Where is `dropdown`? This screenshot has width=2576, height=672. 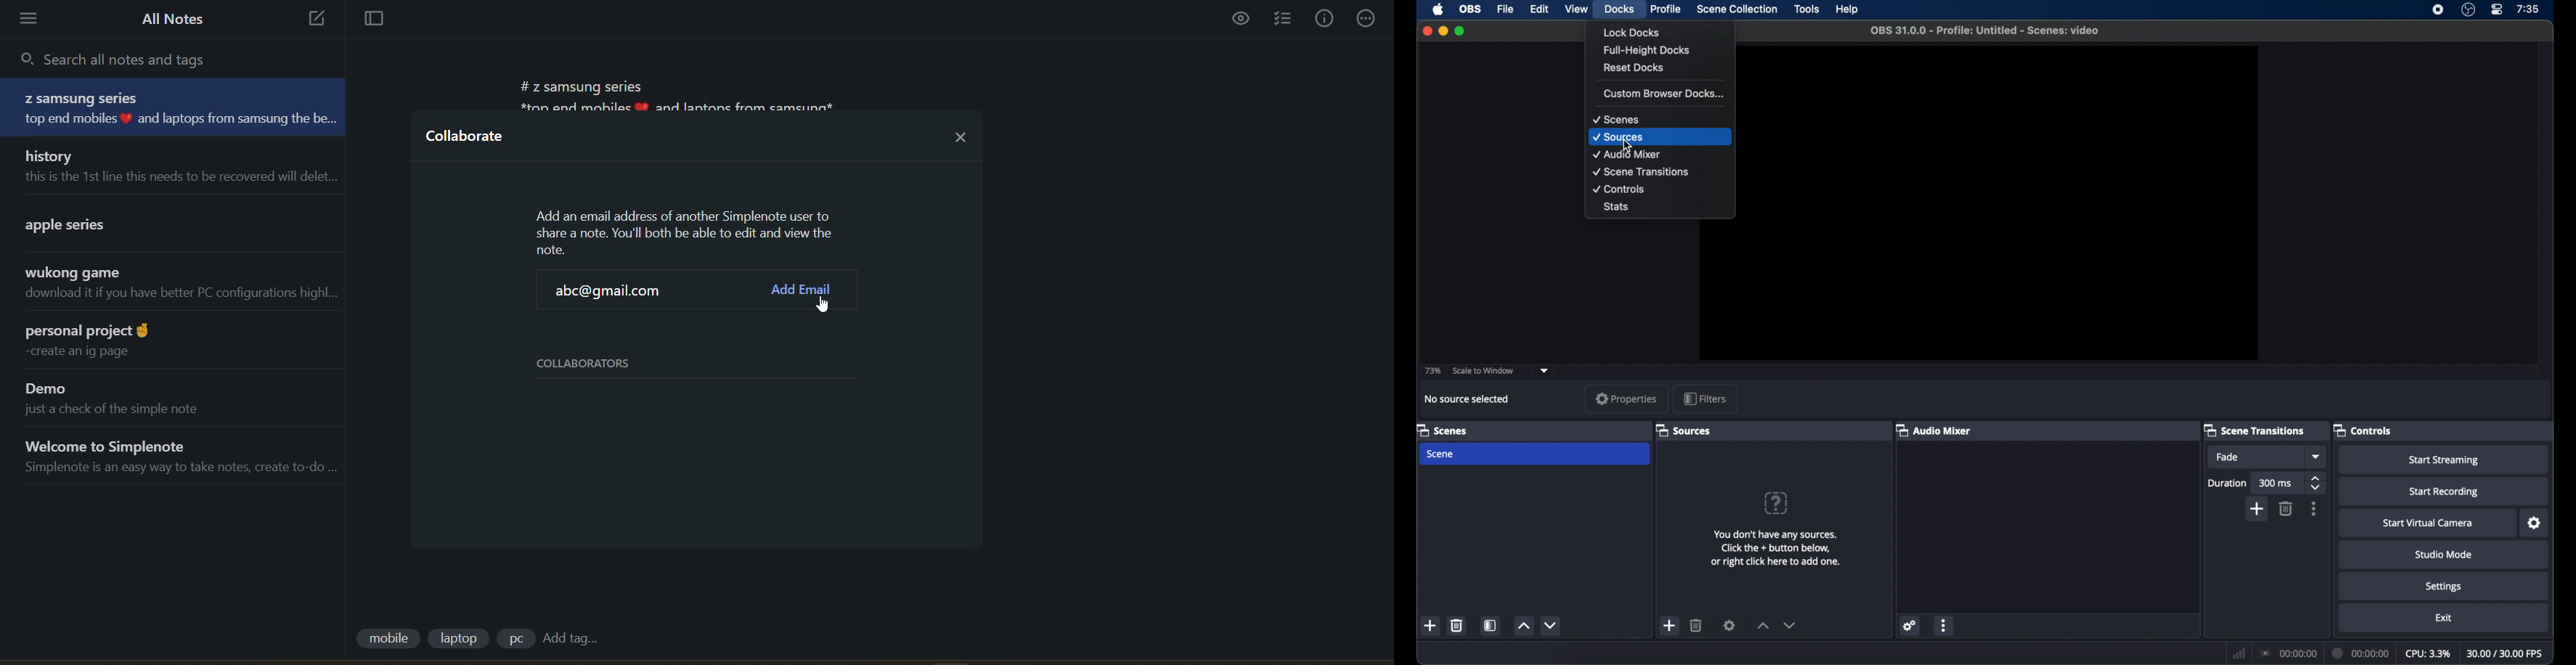 dropdown is located at coordinates (1545, 371).